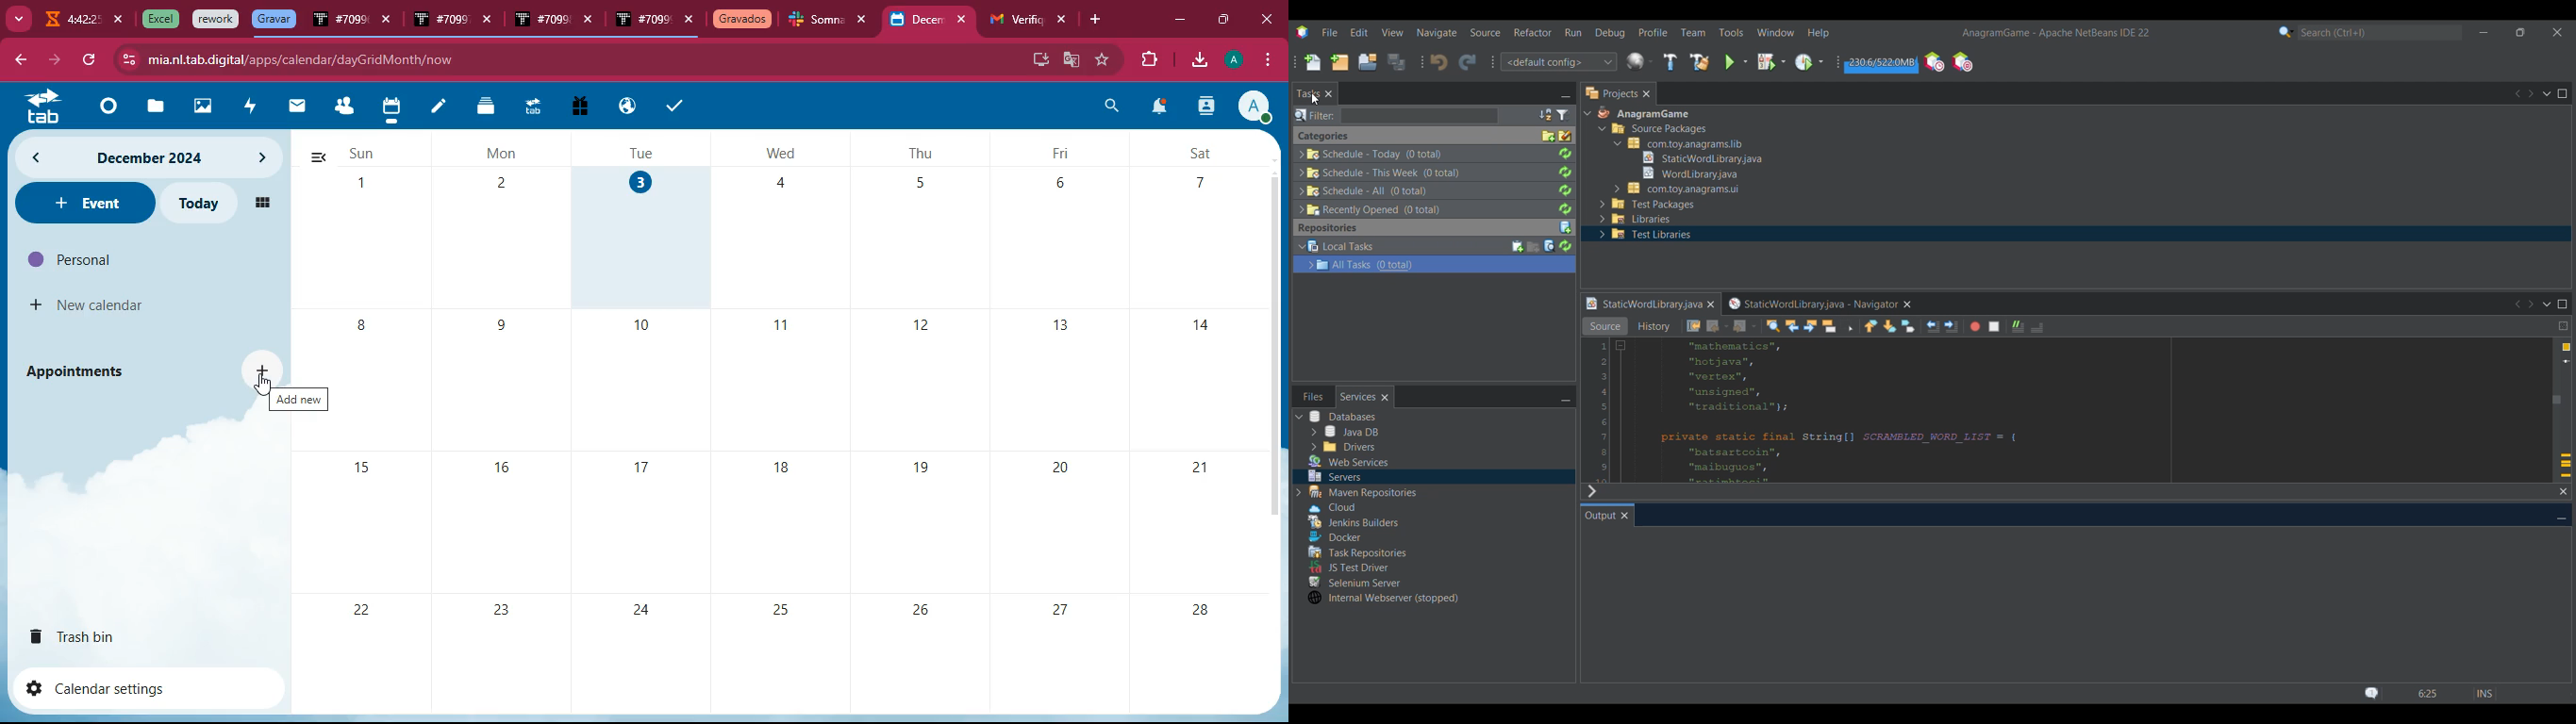 The height and width of the screenshot is (728, 2576). What do you see at coordinates (144, 157) in the screenshot?
I see `month` at bounding box center [144, 157].